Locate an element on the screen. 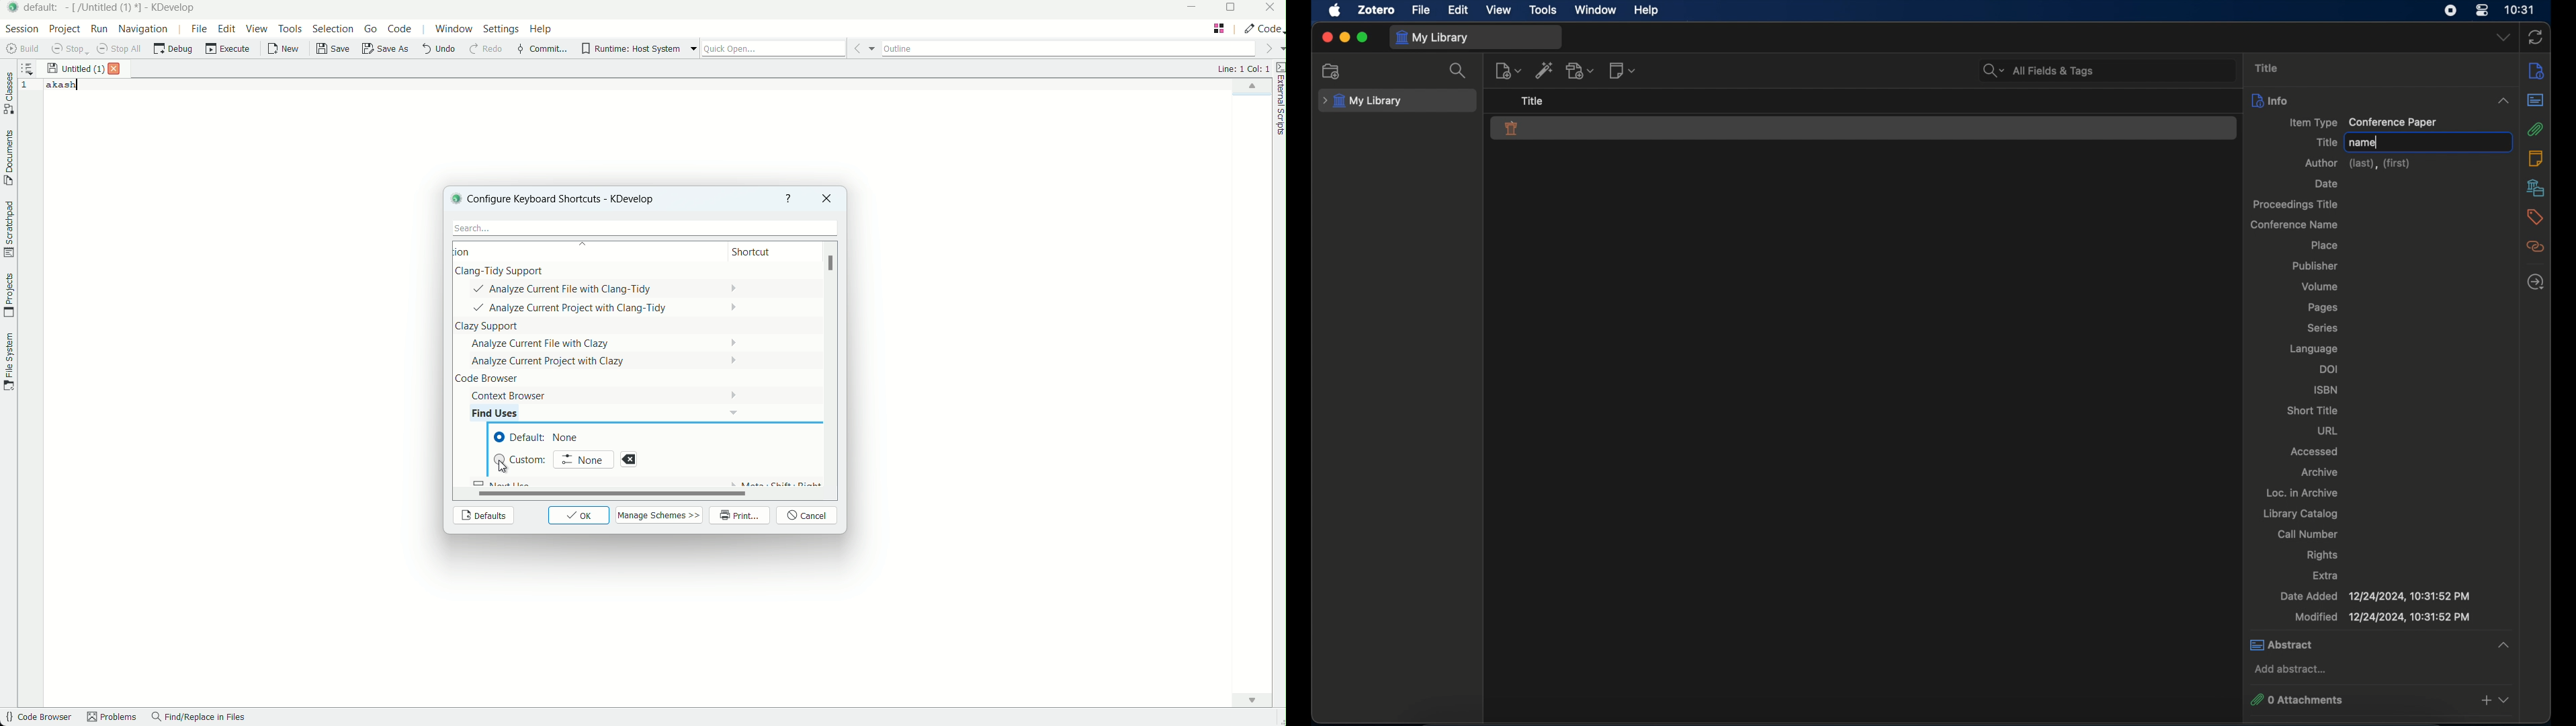  abstract is located at coordinates (2382, 645).